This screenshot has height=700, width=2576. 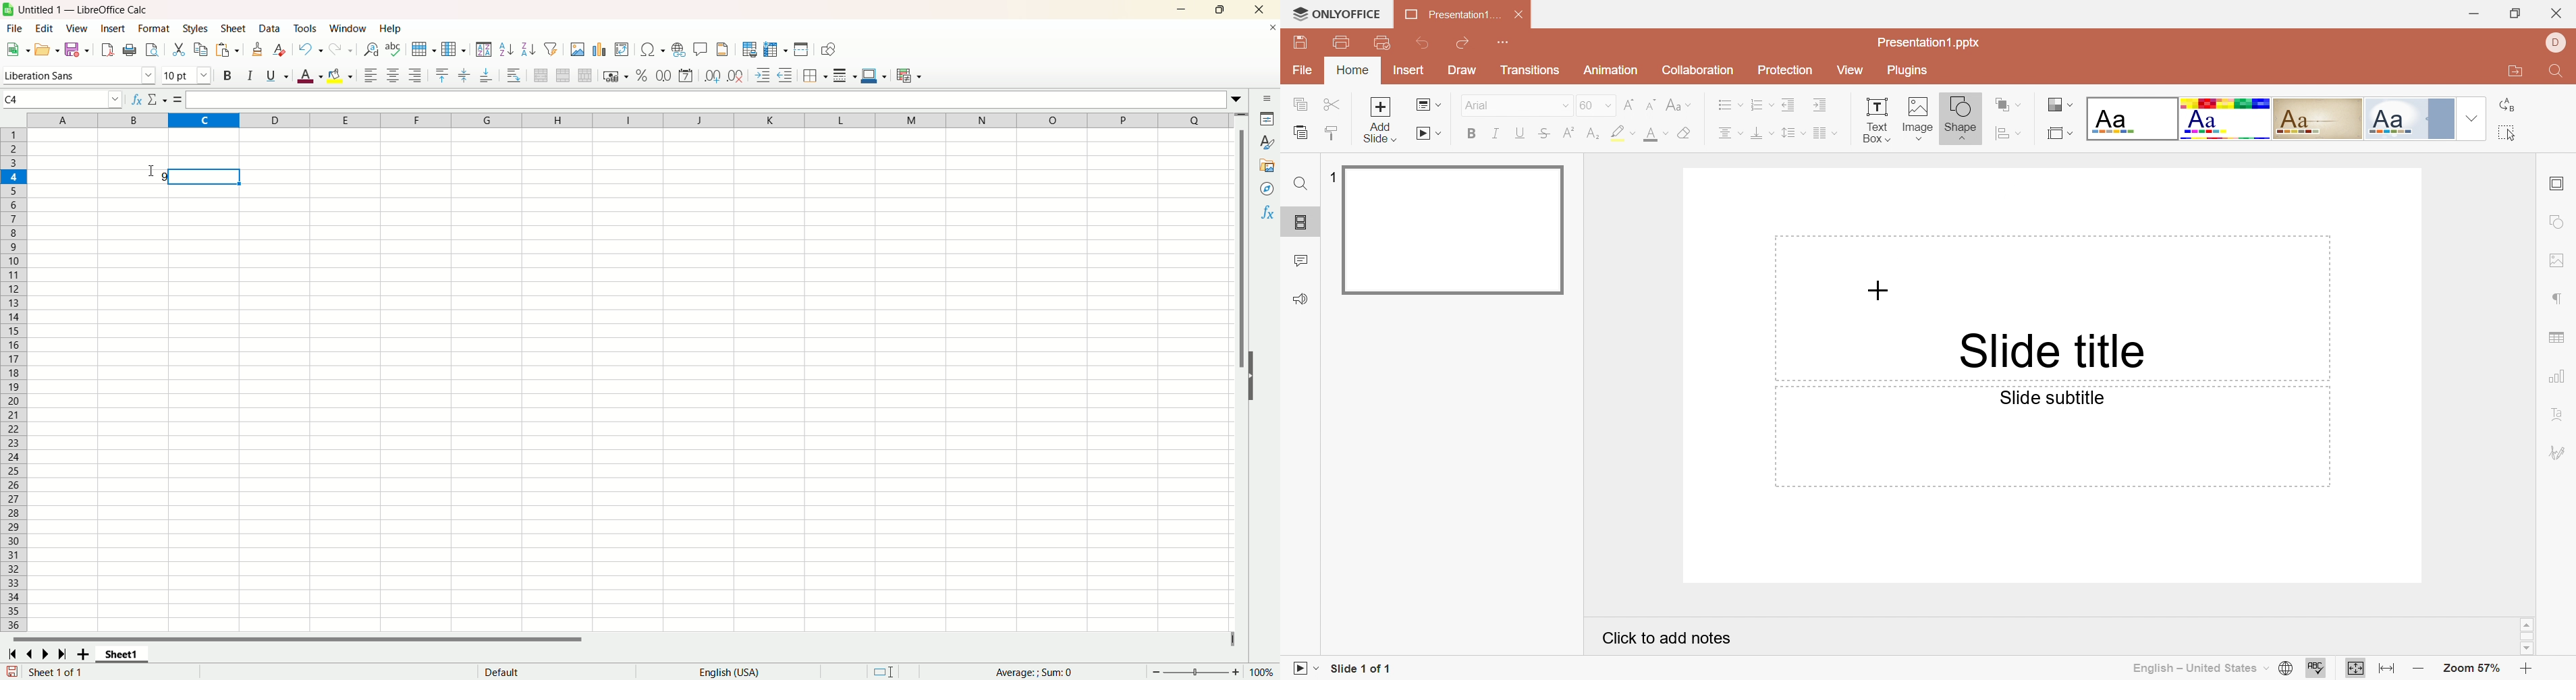 What do you see at coordinates (2009, 105) in the screenshot?
I see `Arrange slides` at bounding box center [2009, 105].